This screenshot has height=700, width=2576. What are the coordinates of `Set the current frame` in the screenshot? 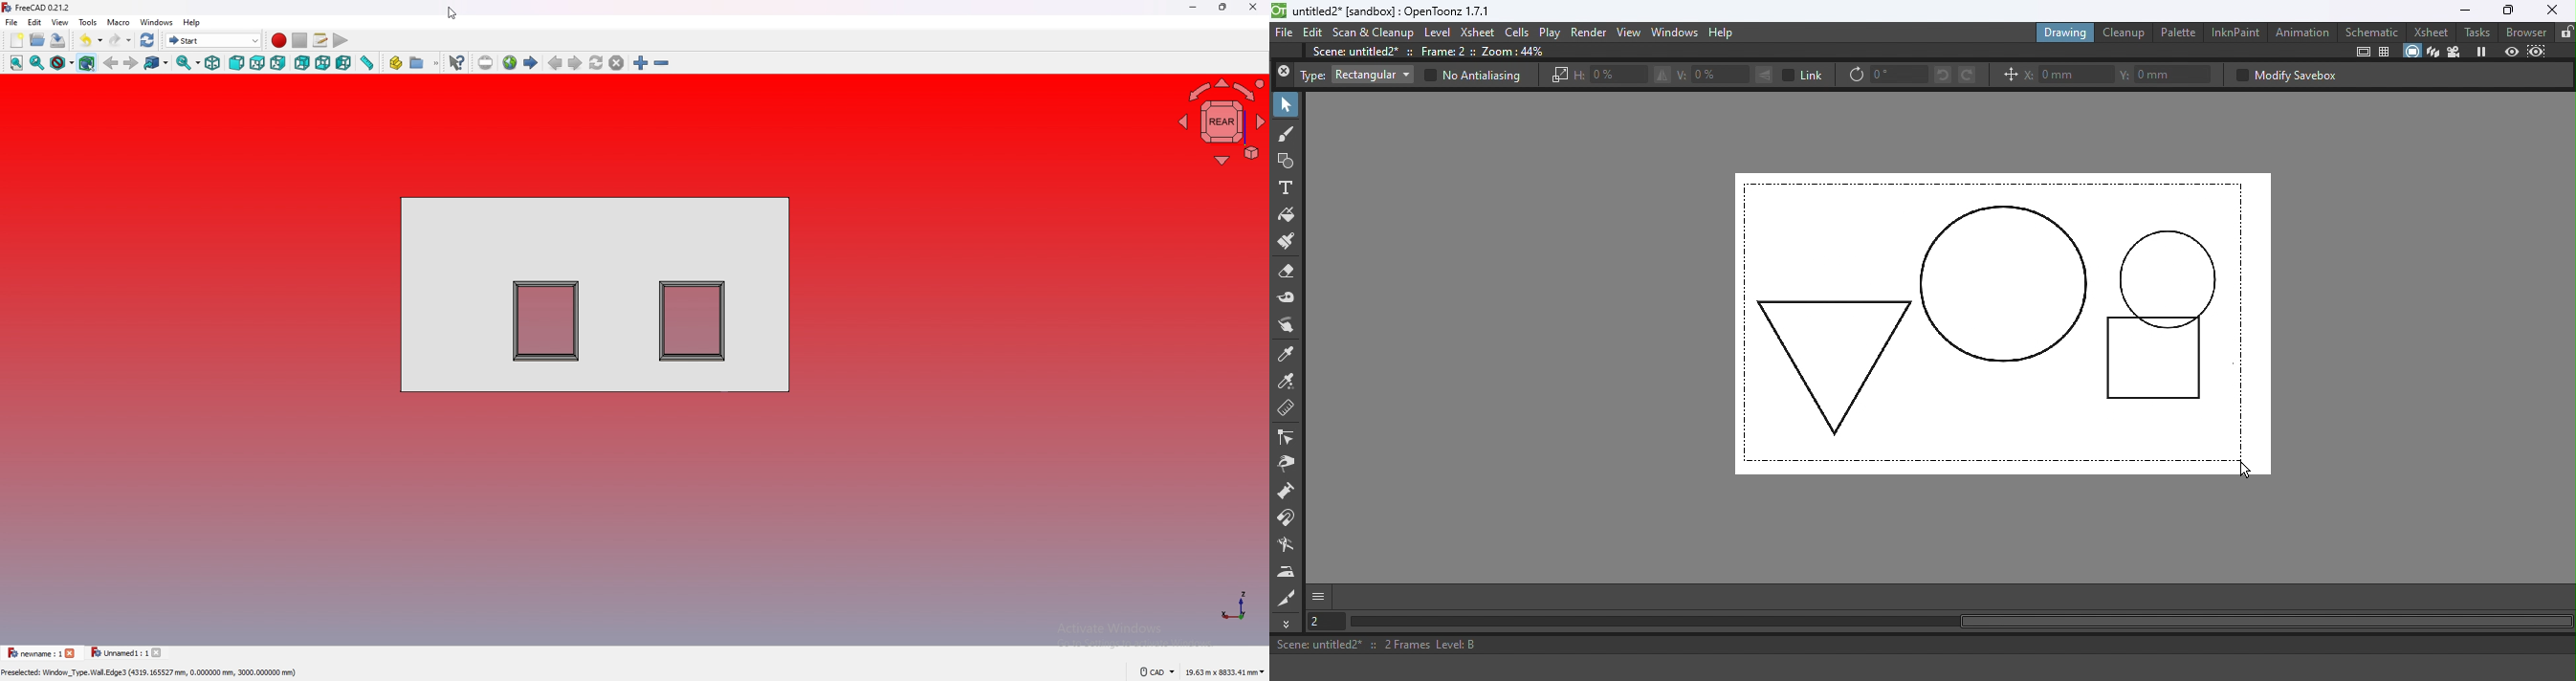 It's located at (1329, 623).